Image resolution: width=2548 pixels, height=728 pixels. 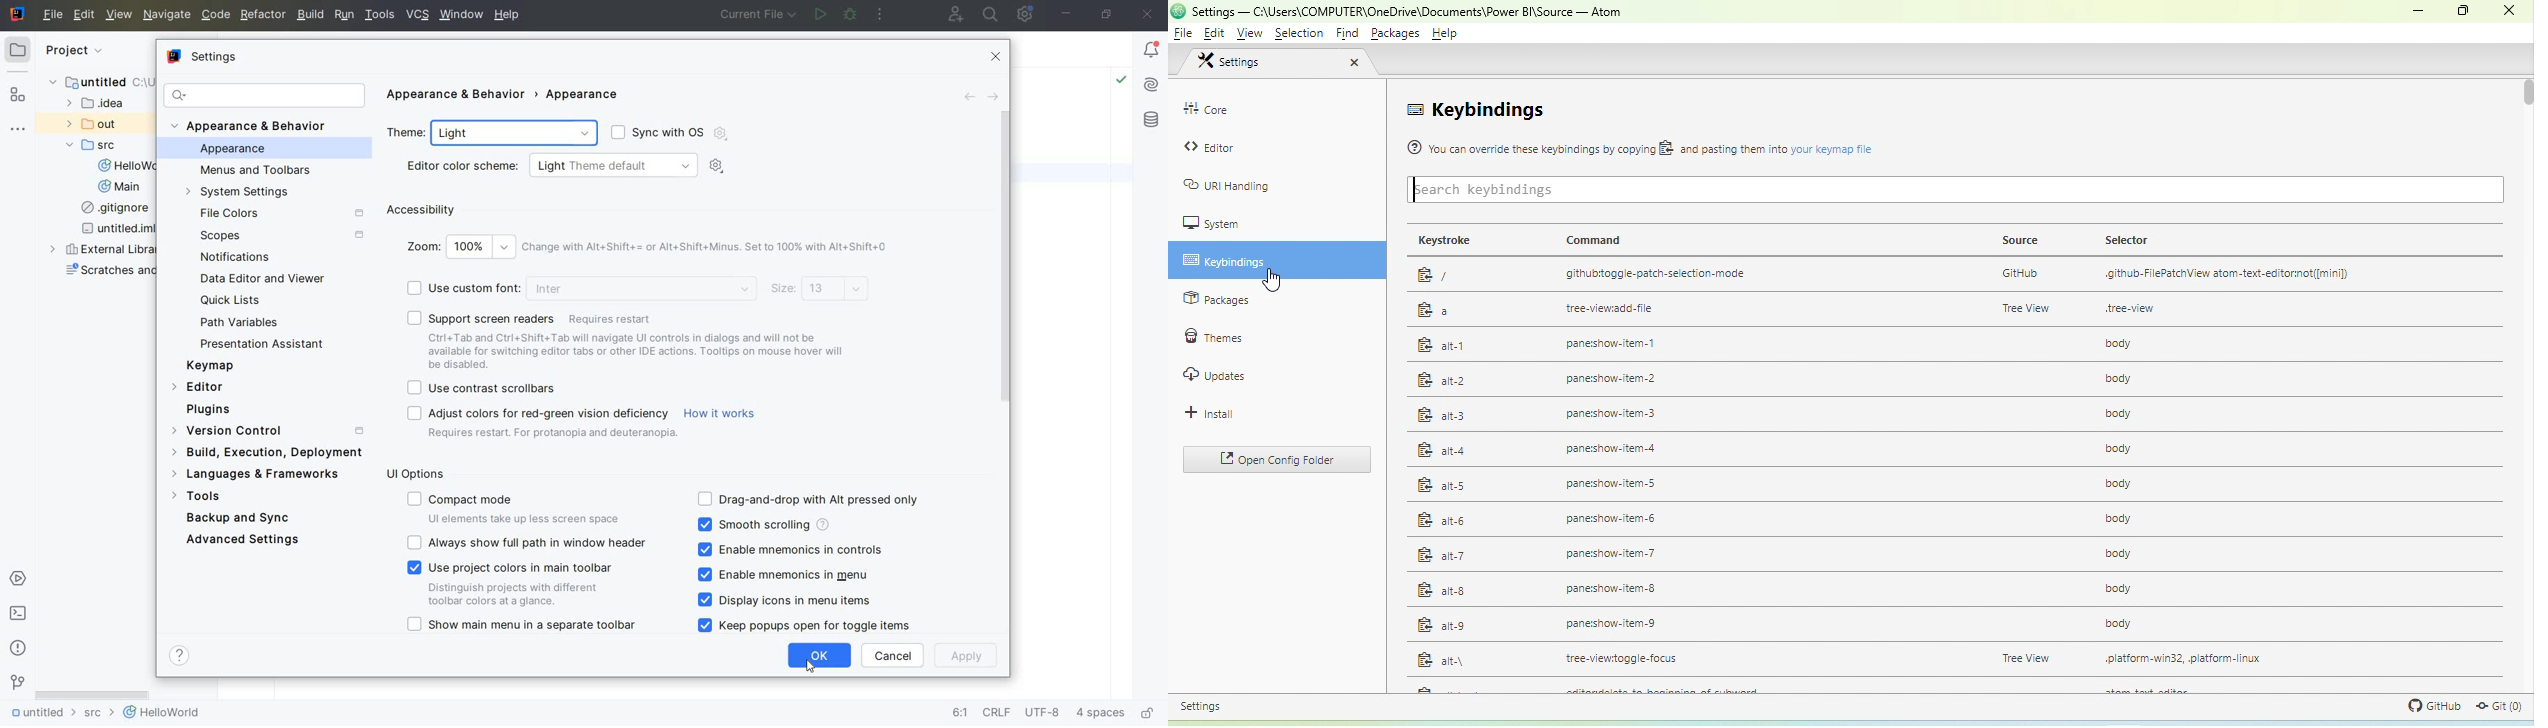 What do you see at coordinates (216, 15) in the screenshot?
I see `CODE` at bounding box center [216, 15].